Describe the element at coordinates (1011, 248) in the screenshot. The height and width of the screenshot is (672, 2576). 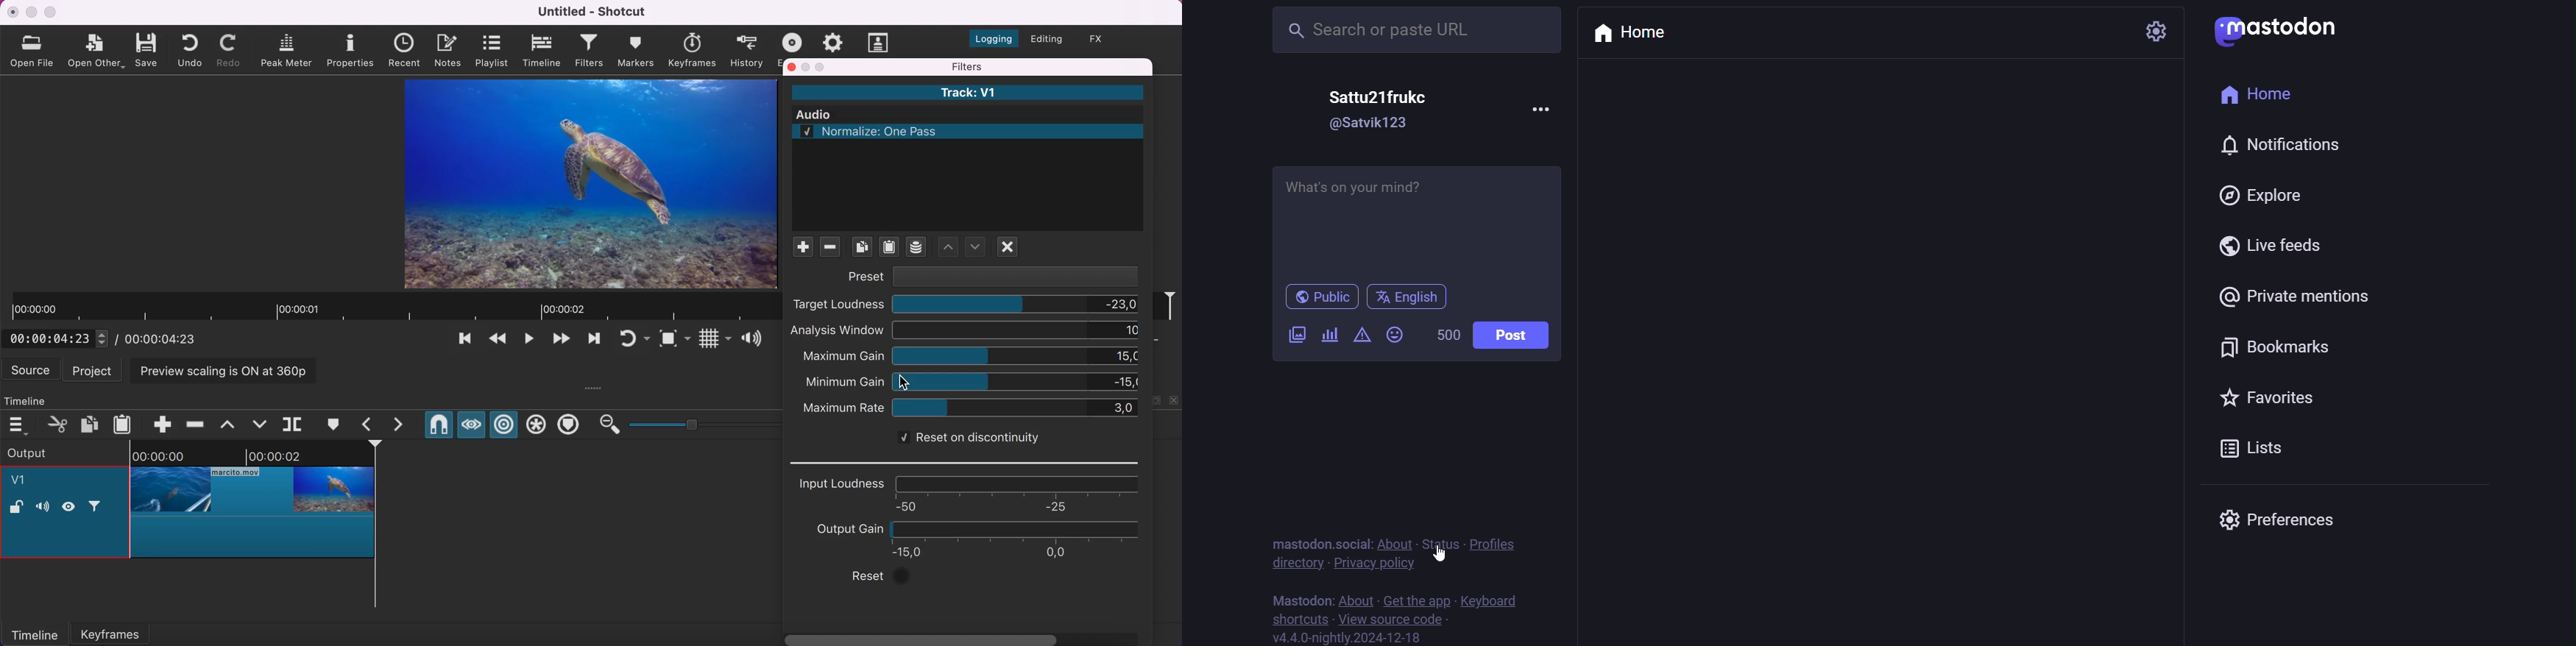
I see `deselect filter` at that location.